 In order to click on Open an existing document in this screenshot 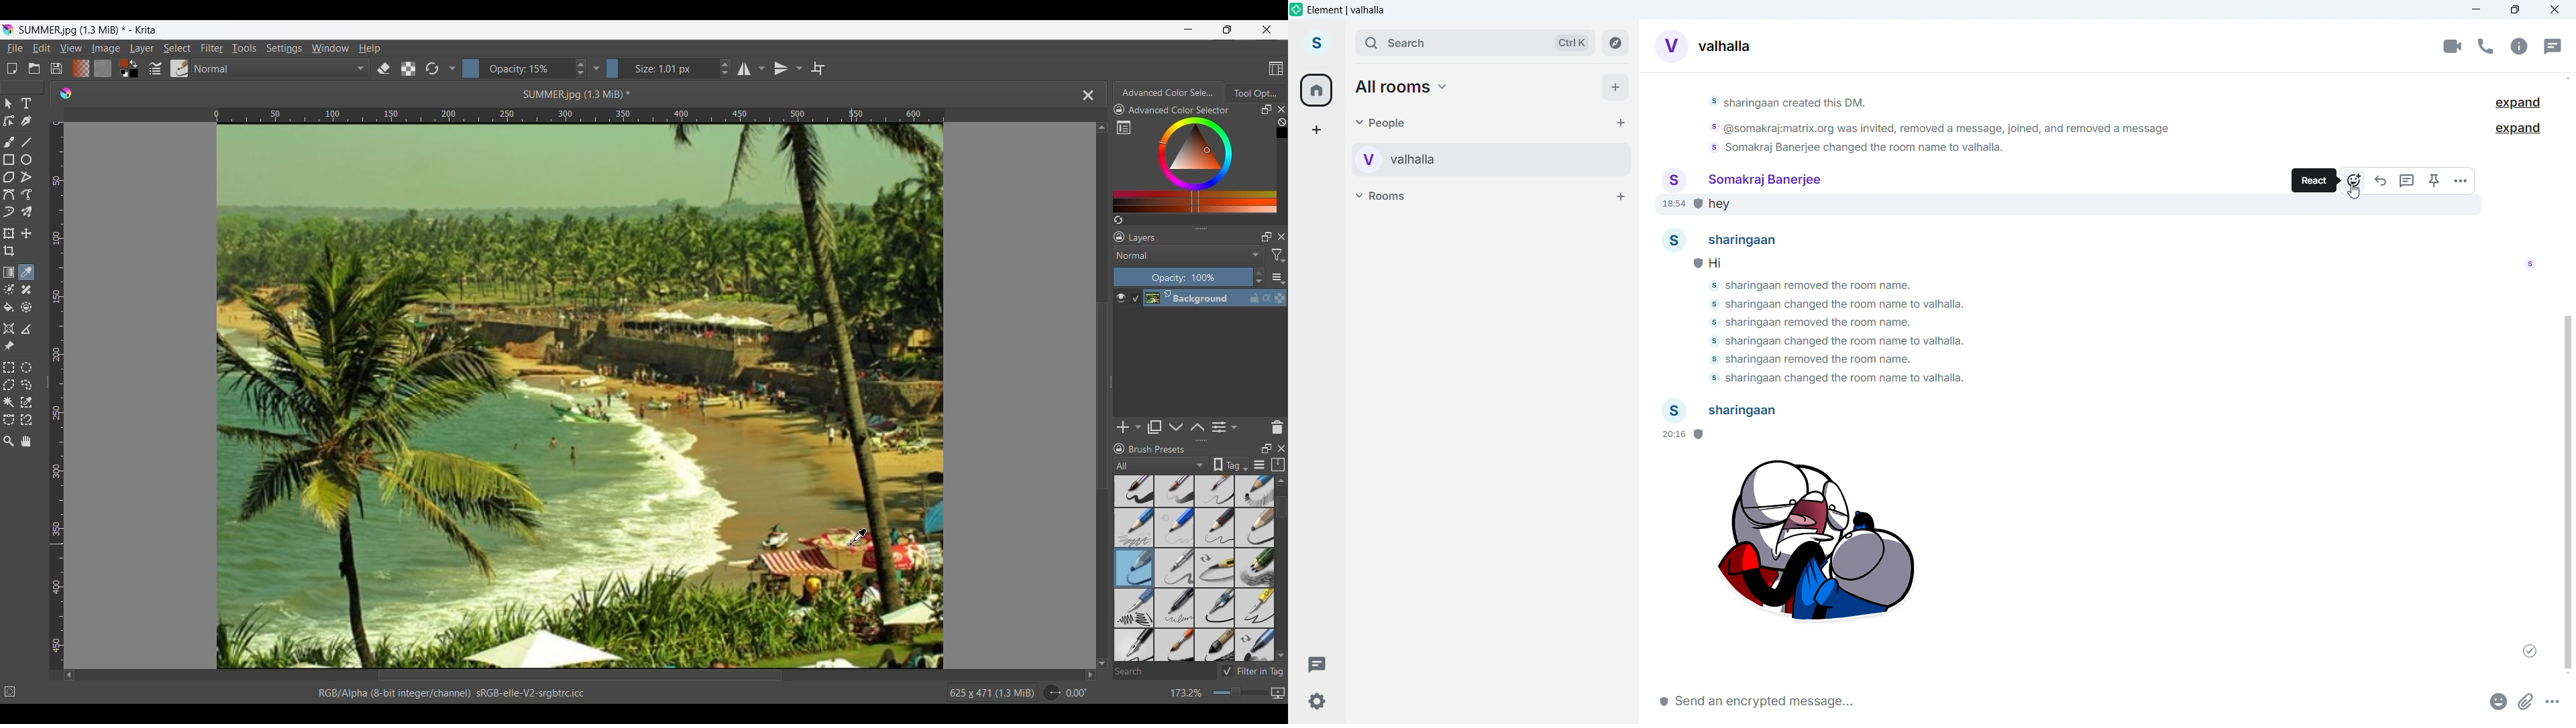, I will do `click(34, 69)`.